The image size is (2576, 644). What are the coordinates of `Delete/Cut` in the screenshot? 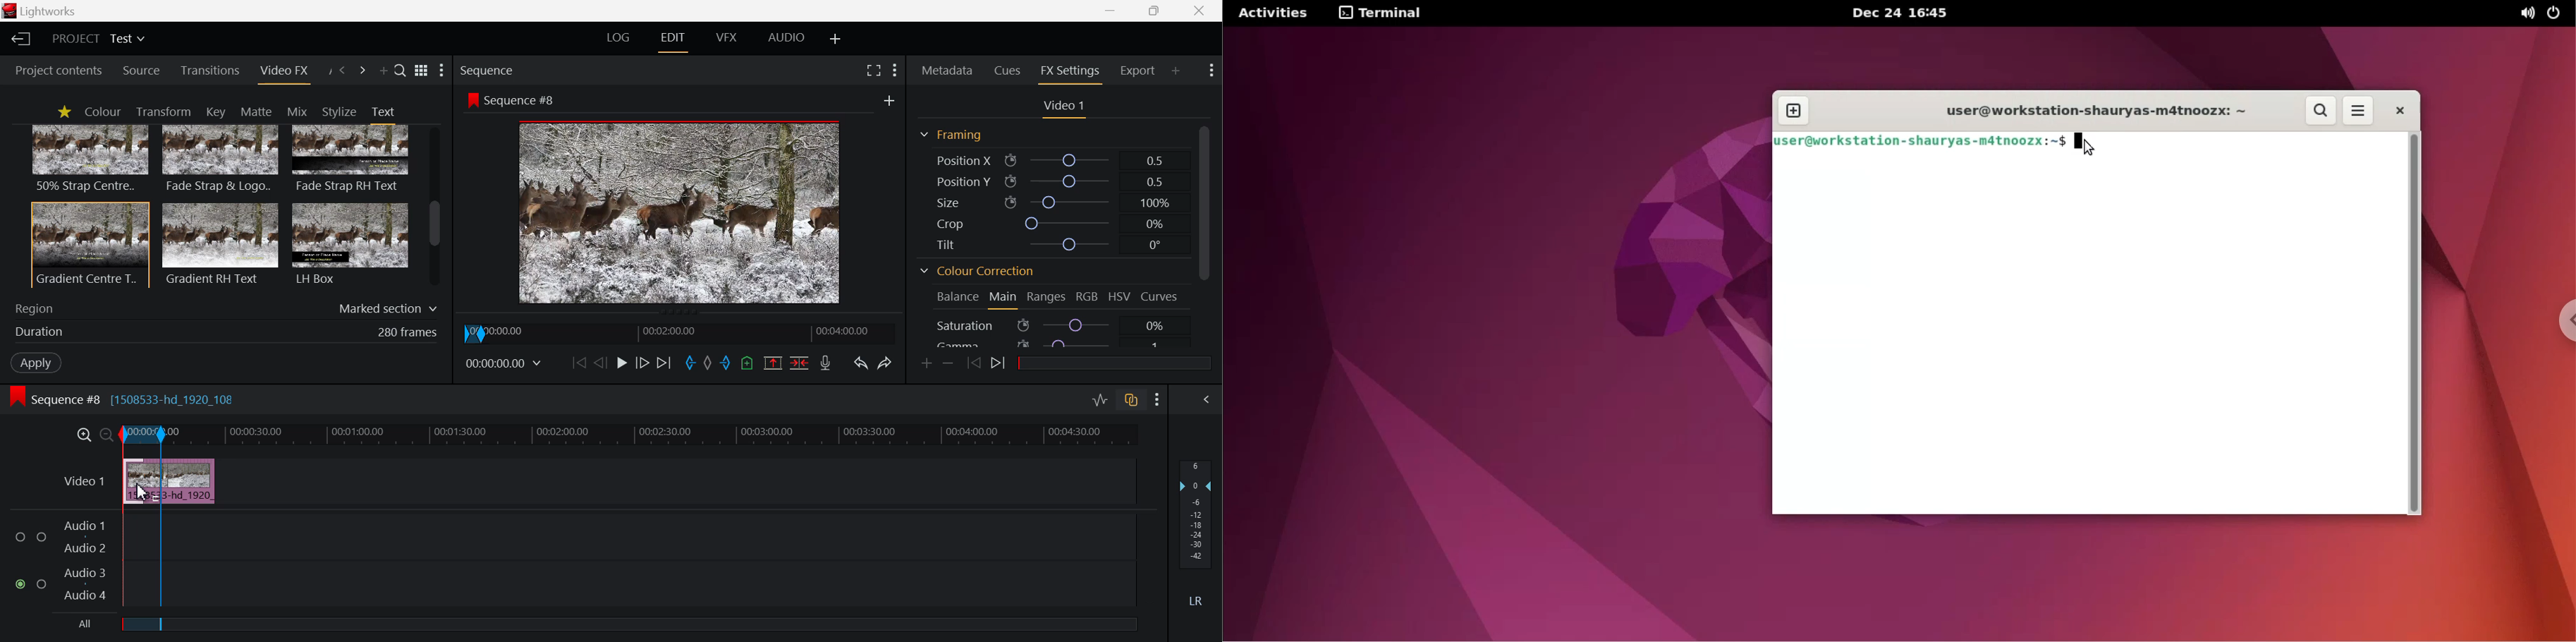 It's located at (800, 364).